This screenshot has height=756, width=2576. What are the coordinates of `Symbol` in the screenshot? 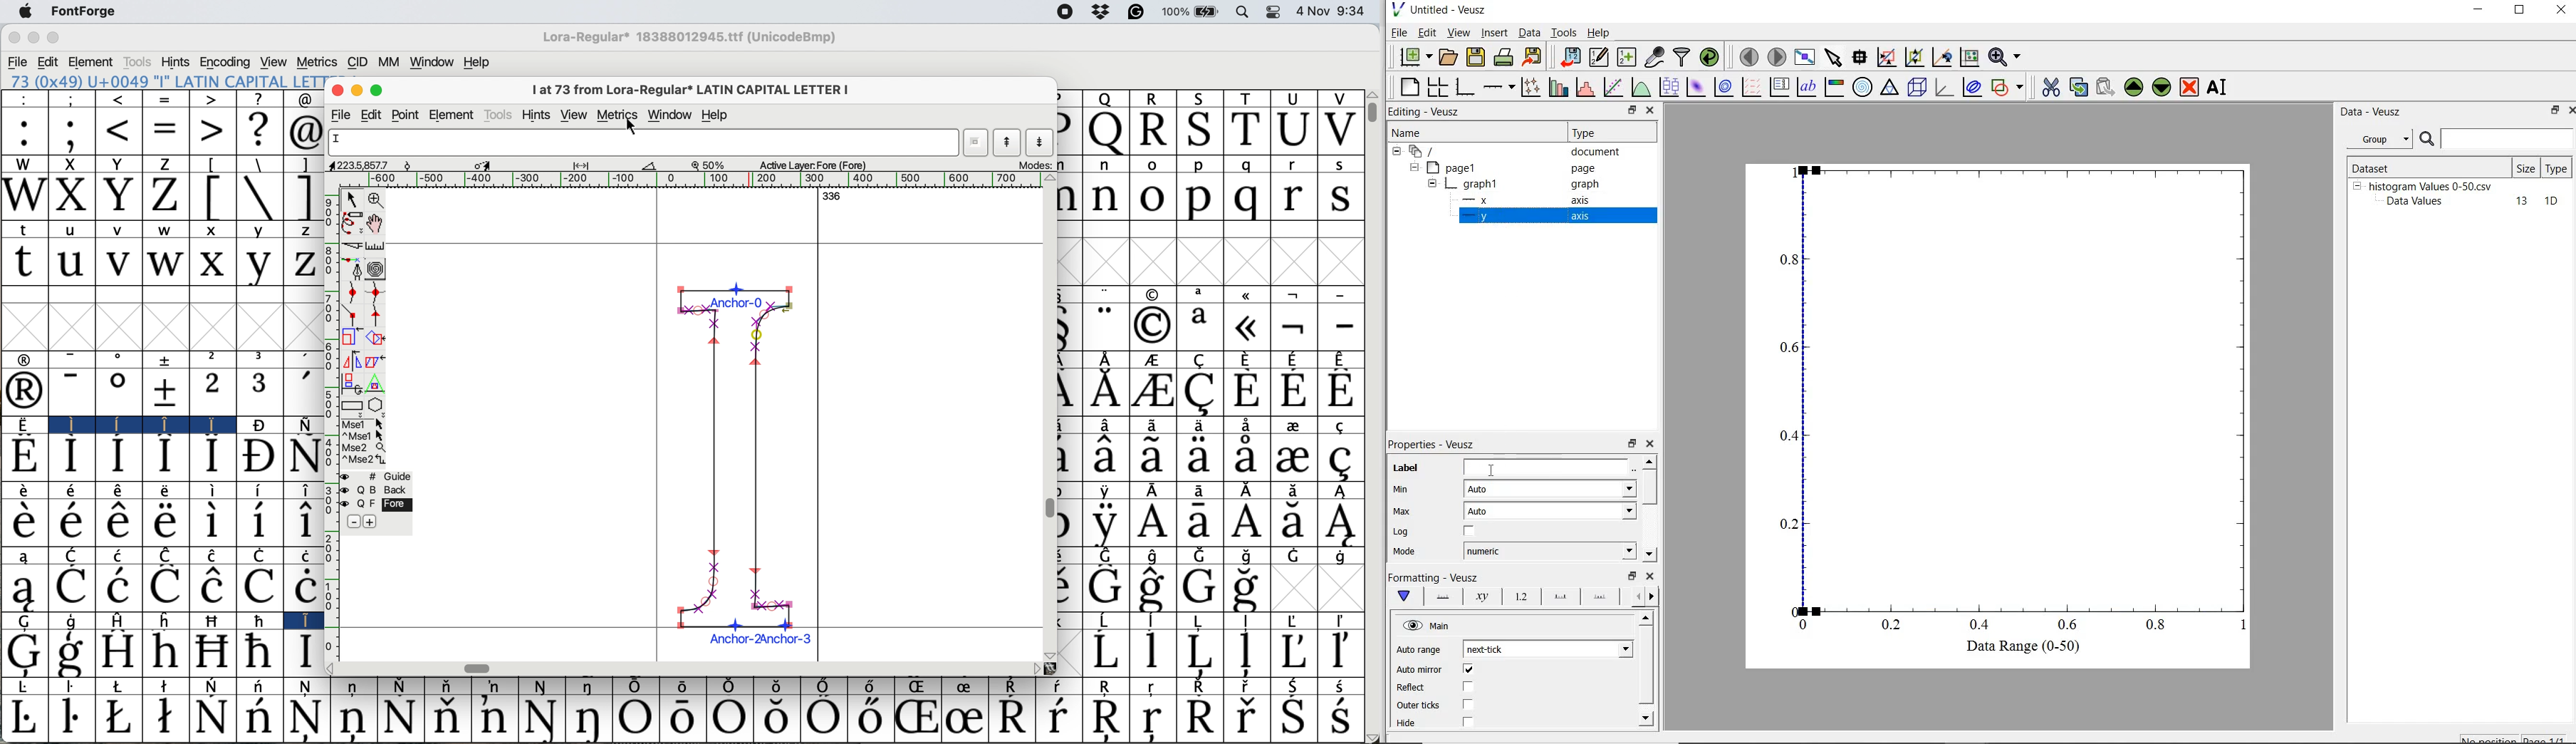 It's located at (1342, 556).